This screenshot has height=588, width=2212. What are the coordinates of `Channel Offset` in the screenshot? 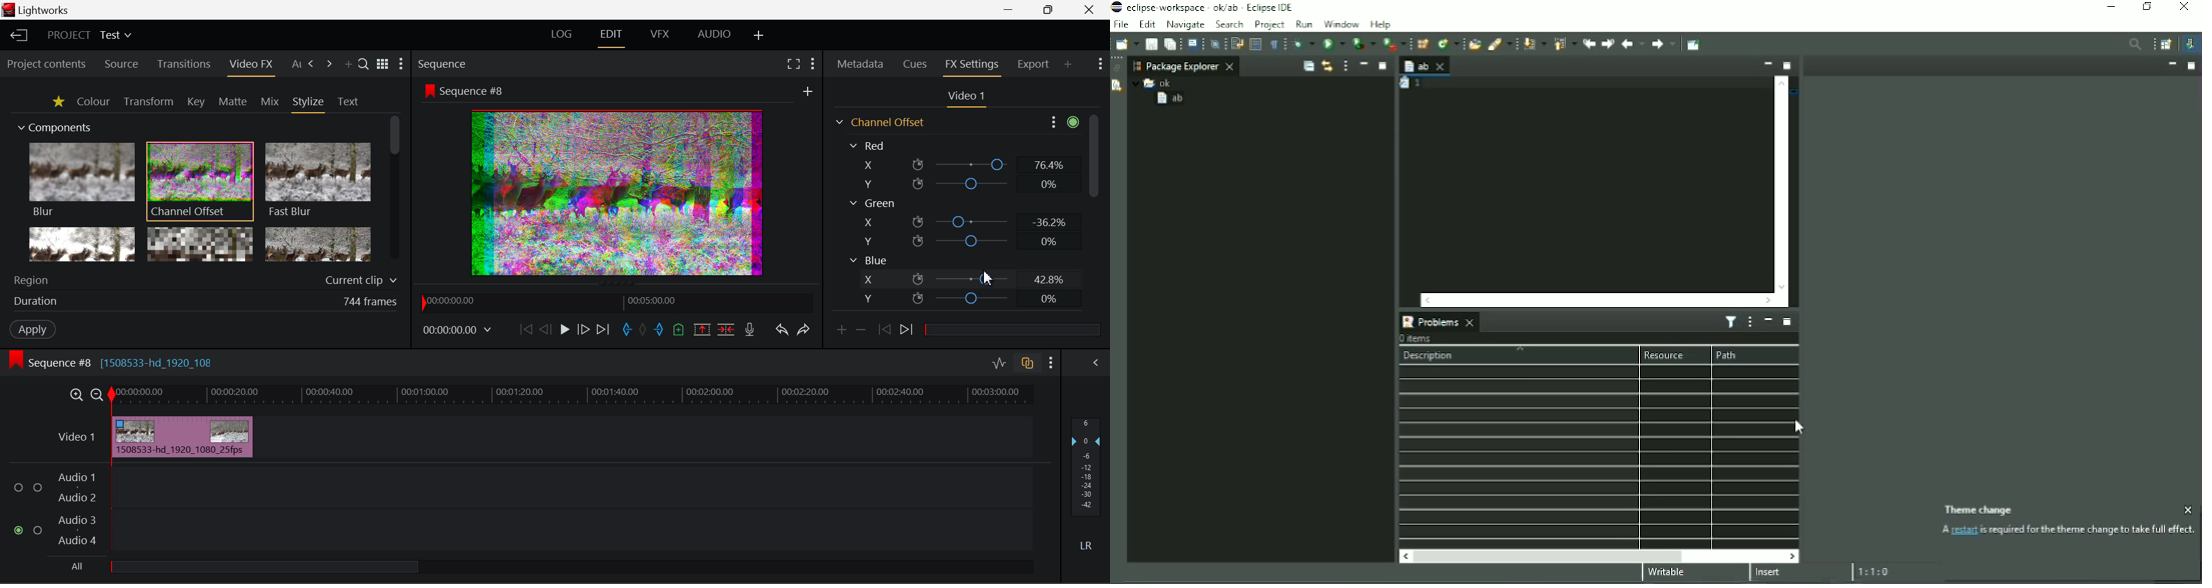 It's located at (878, 122).